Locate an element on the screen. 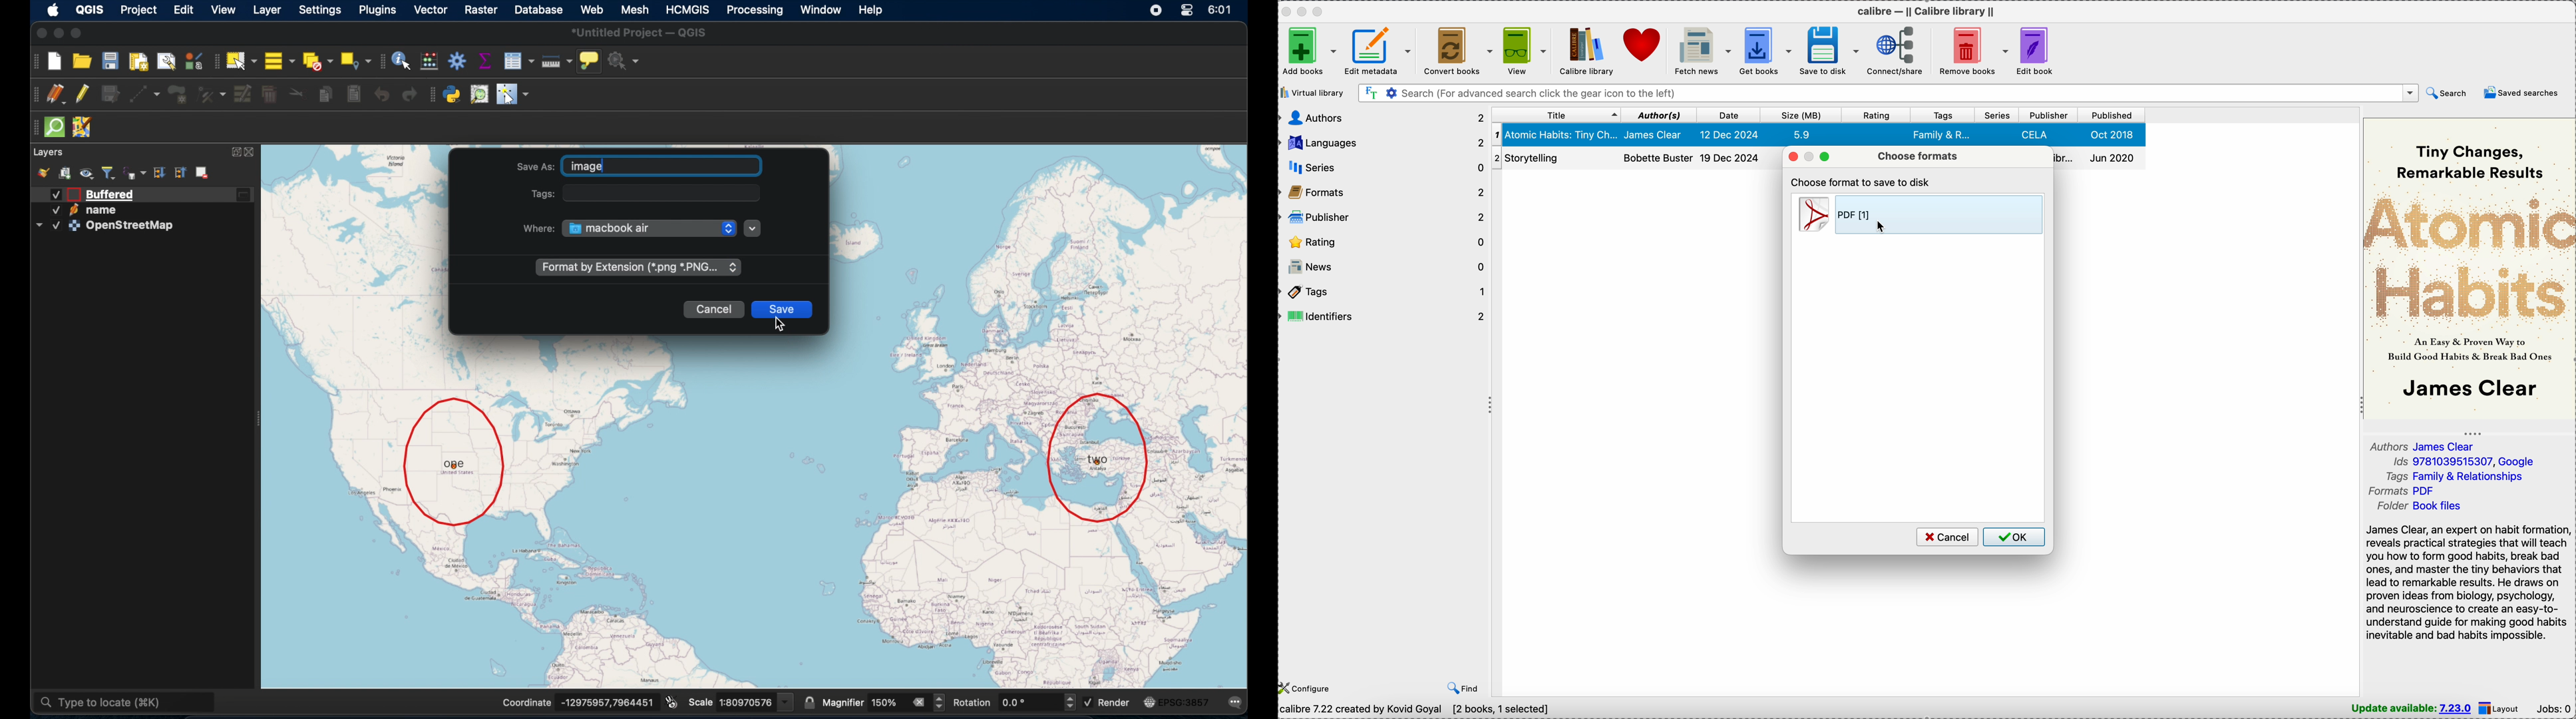 The image size is (2576, 728). expand all is located at coordinates (159, 172).